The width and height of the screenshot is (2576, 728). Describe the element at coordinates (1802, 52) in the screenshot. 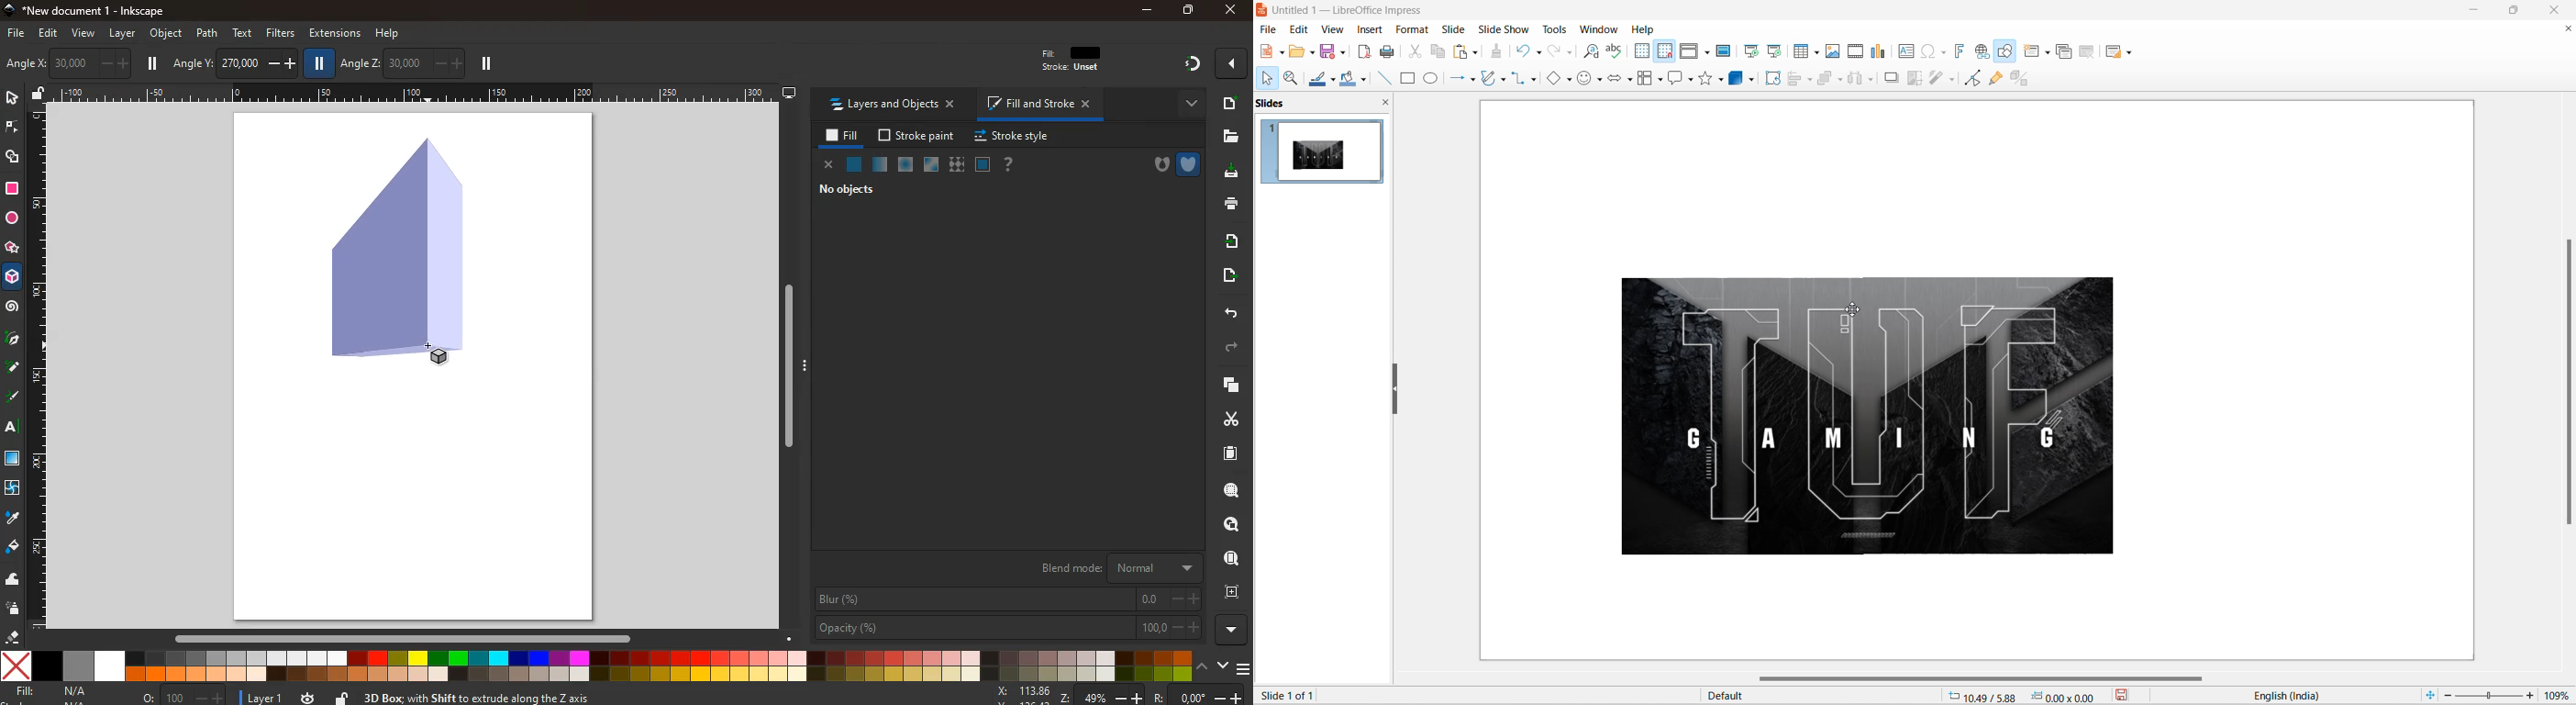

I see `insert table` at that location.